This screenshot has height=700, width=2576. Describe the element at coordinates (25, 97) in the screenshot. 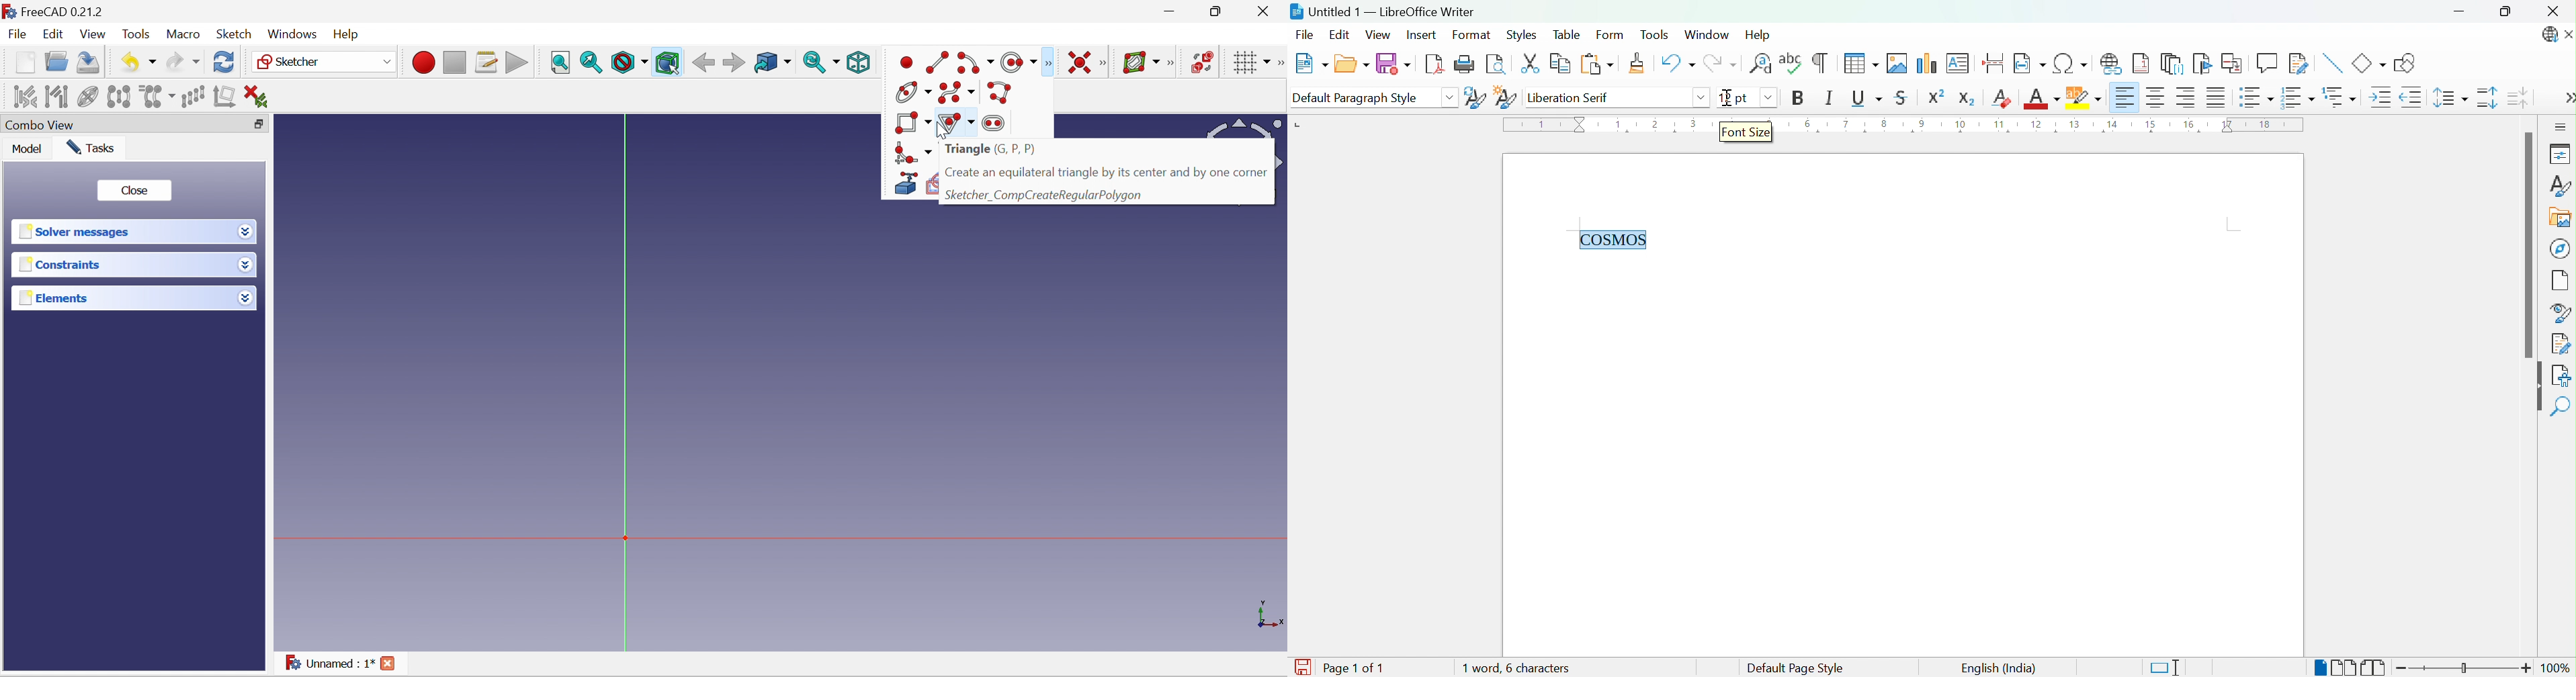

I see `Select associated constraints` at that location.